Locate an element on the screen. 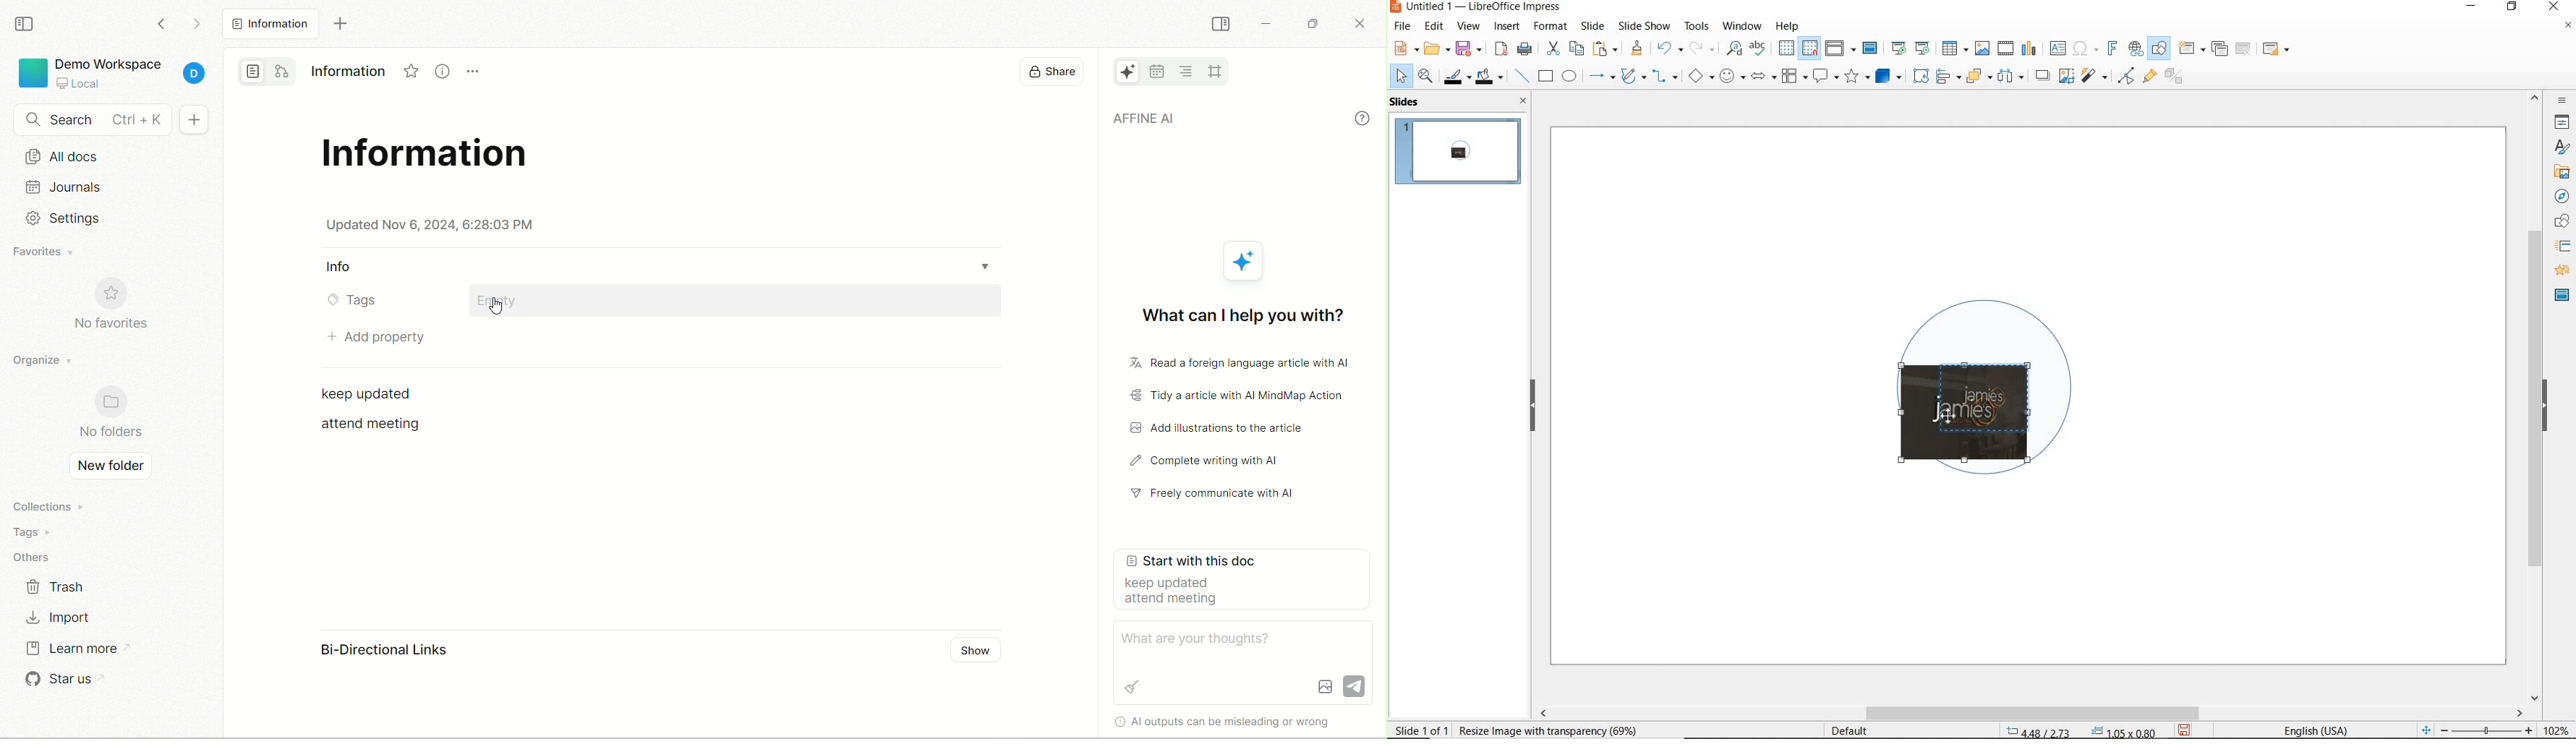  slides is located at coordinates (1408, 102).